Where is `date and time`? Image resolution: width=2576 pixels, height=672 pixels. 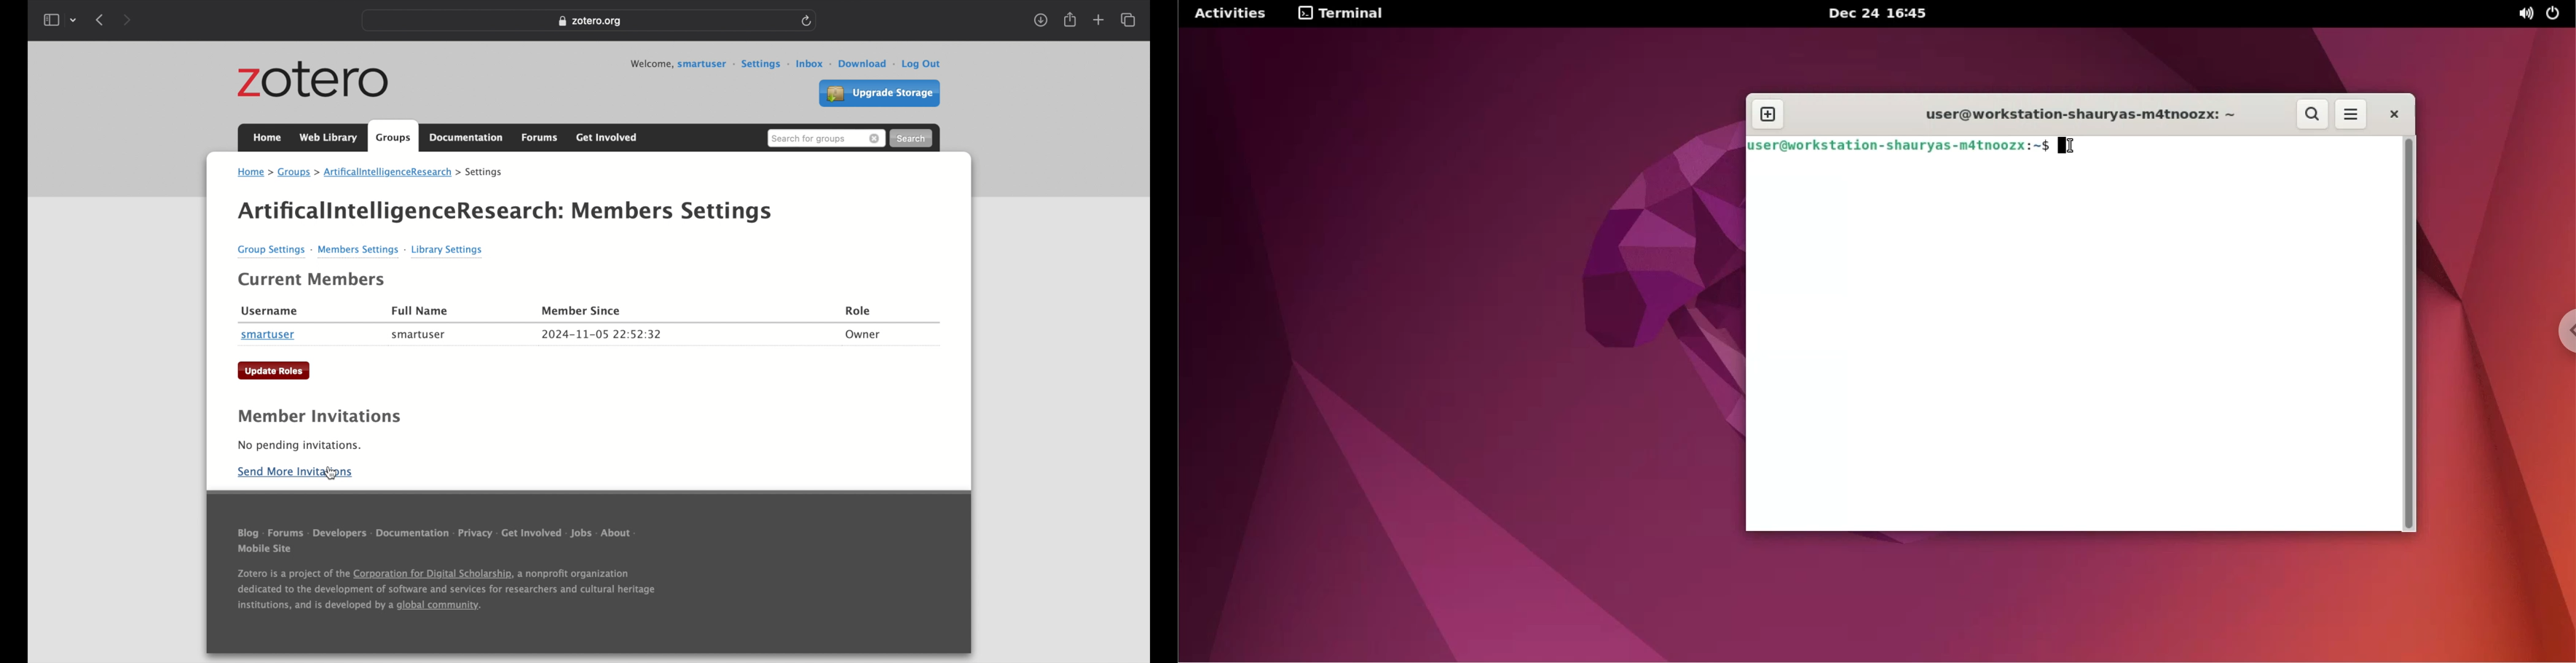
date and time is located at coordinates (602, 334).